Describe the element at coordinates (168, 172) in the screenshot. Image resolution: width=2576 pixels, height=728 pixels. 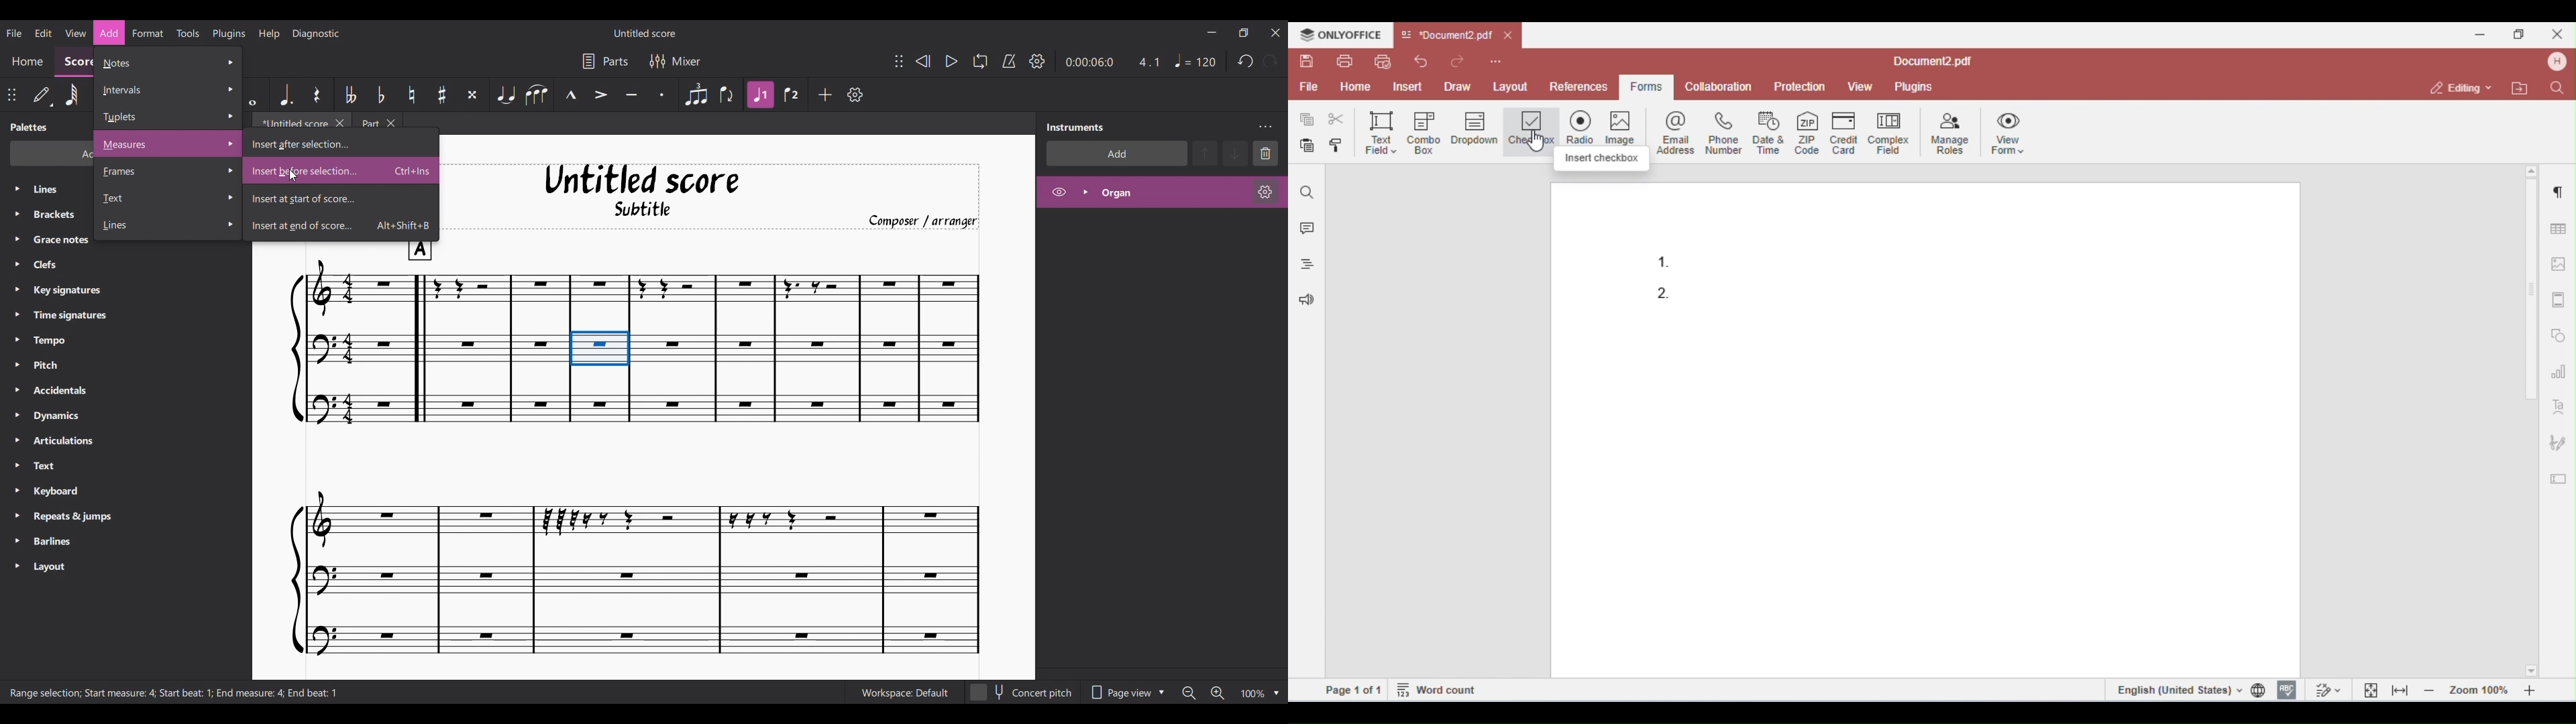
I see `Frame options` at that location.